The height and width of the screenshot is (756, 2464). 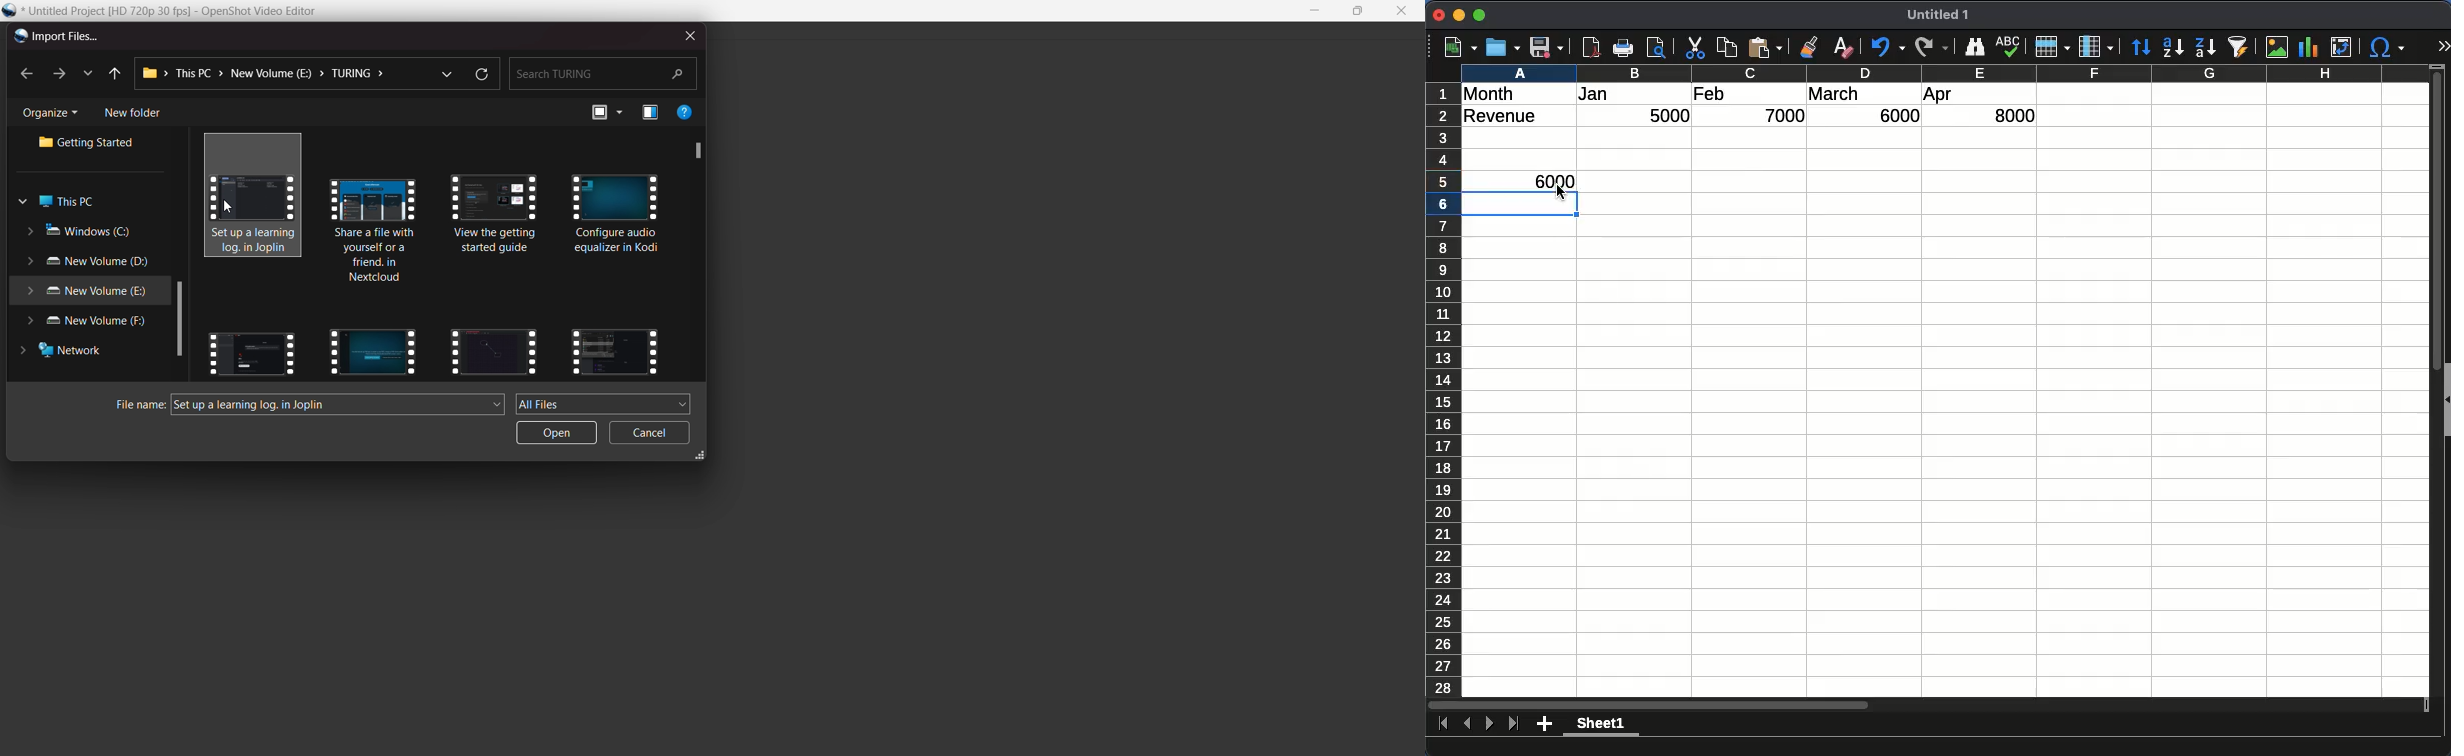 What do you see at coordinates (605, 403) in the screenshot?
I see `all files` at bounding box center [605, 403].